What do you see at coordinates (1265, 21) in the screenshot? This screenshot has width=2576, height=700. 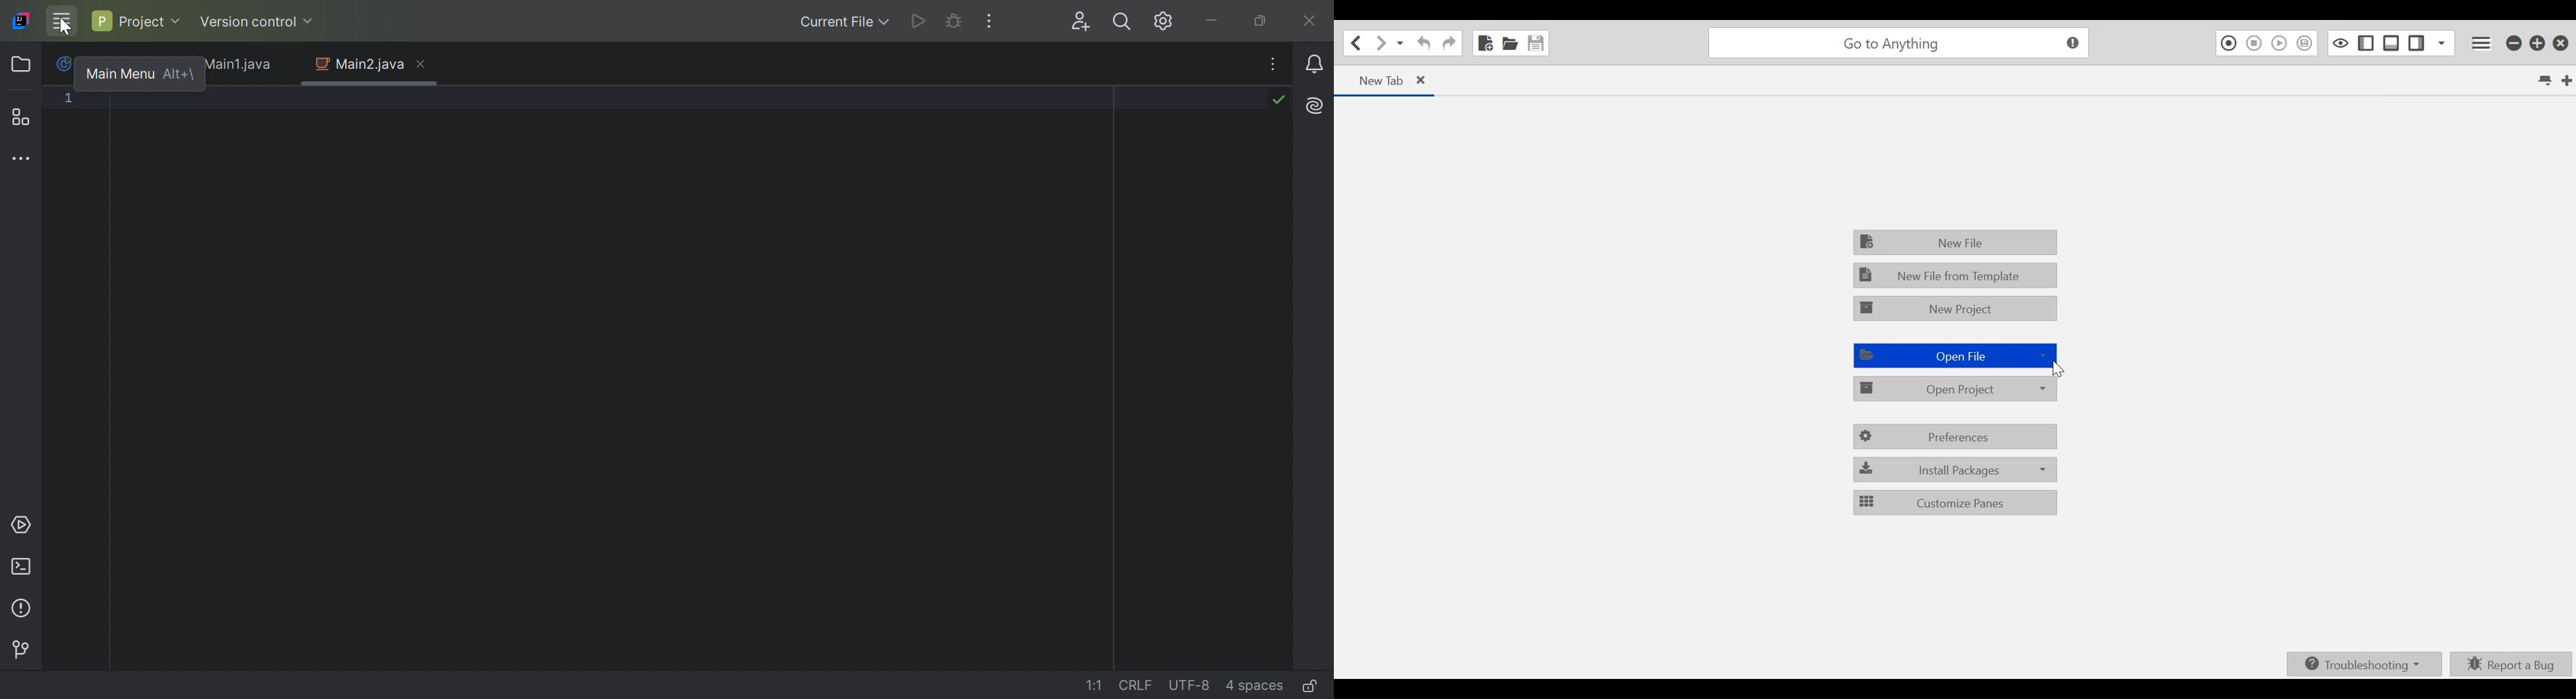 I see `Restore down` at bounding box center [1265, 21].